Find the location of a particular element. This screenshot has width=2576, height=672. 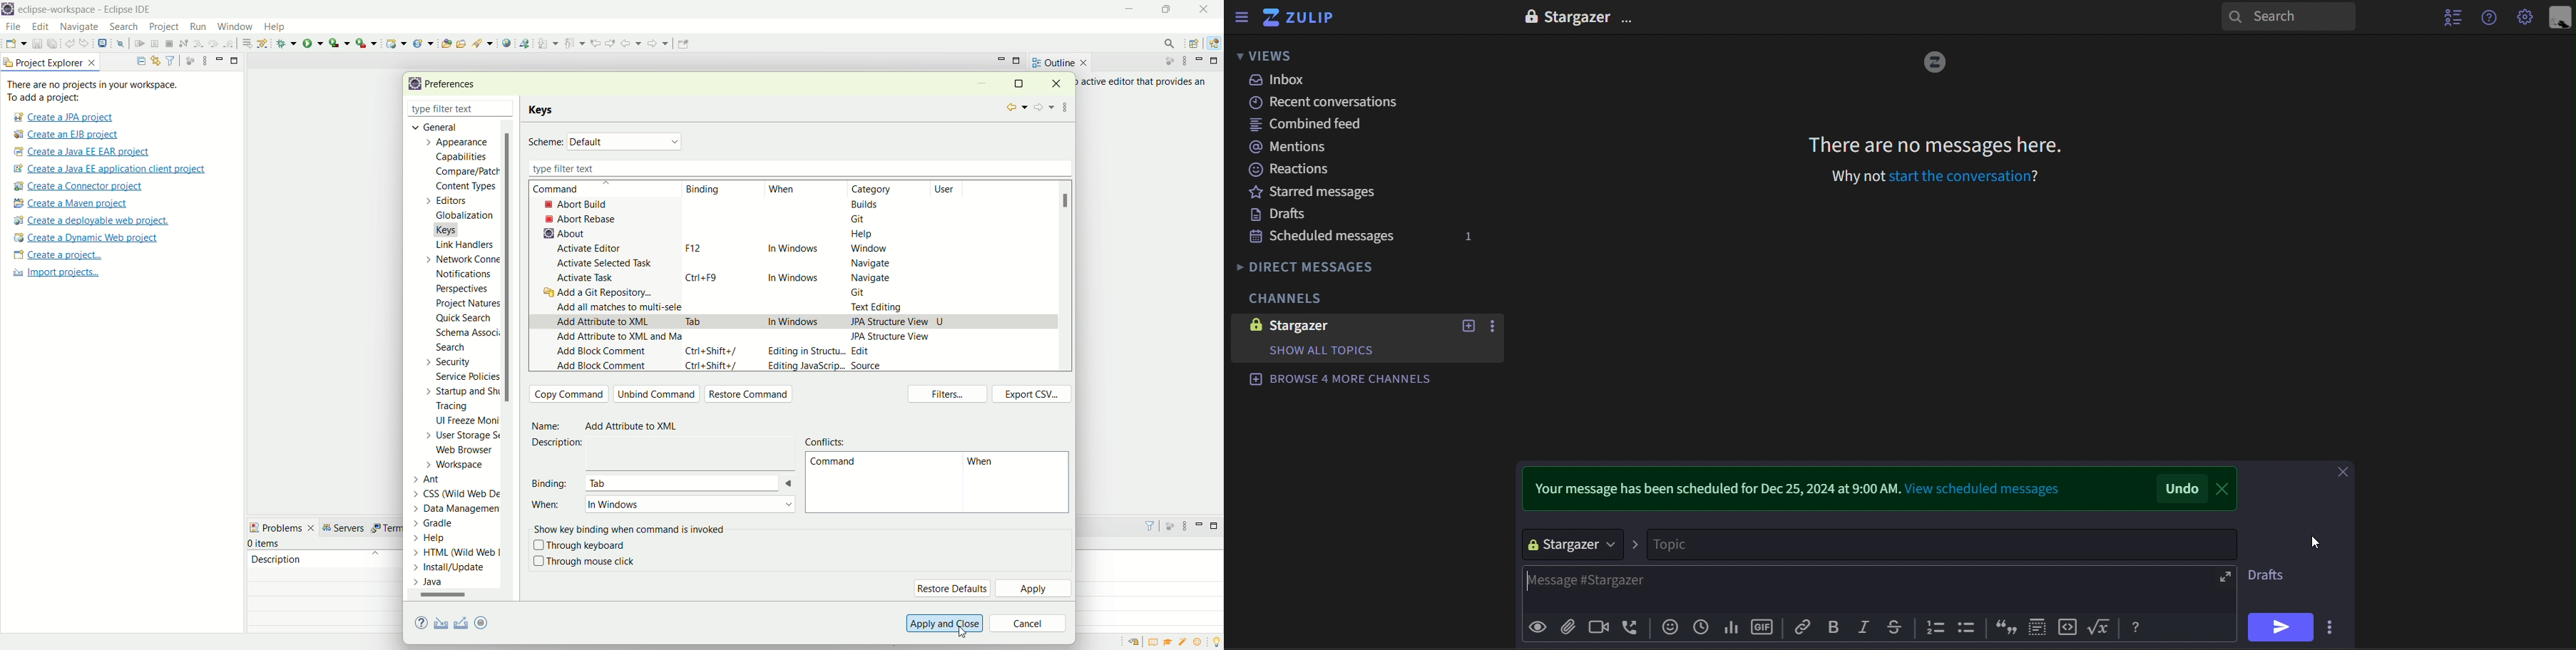

Java EE is located at coordinates (1217, 43).